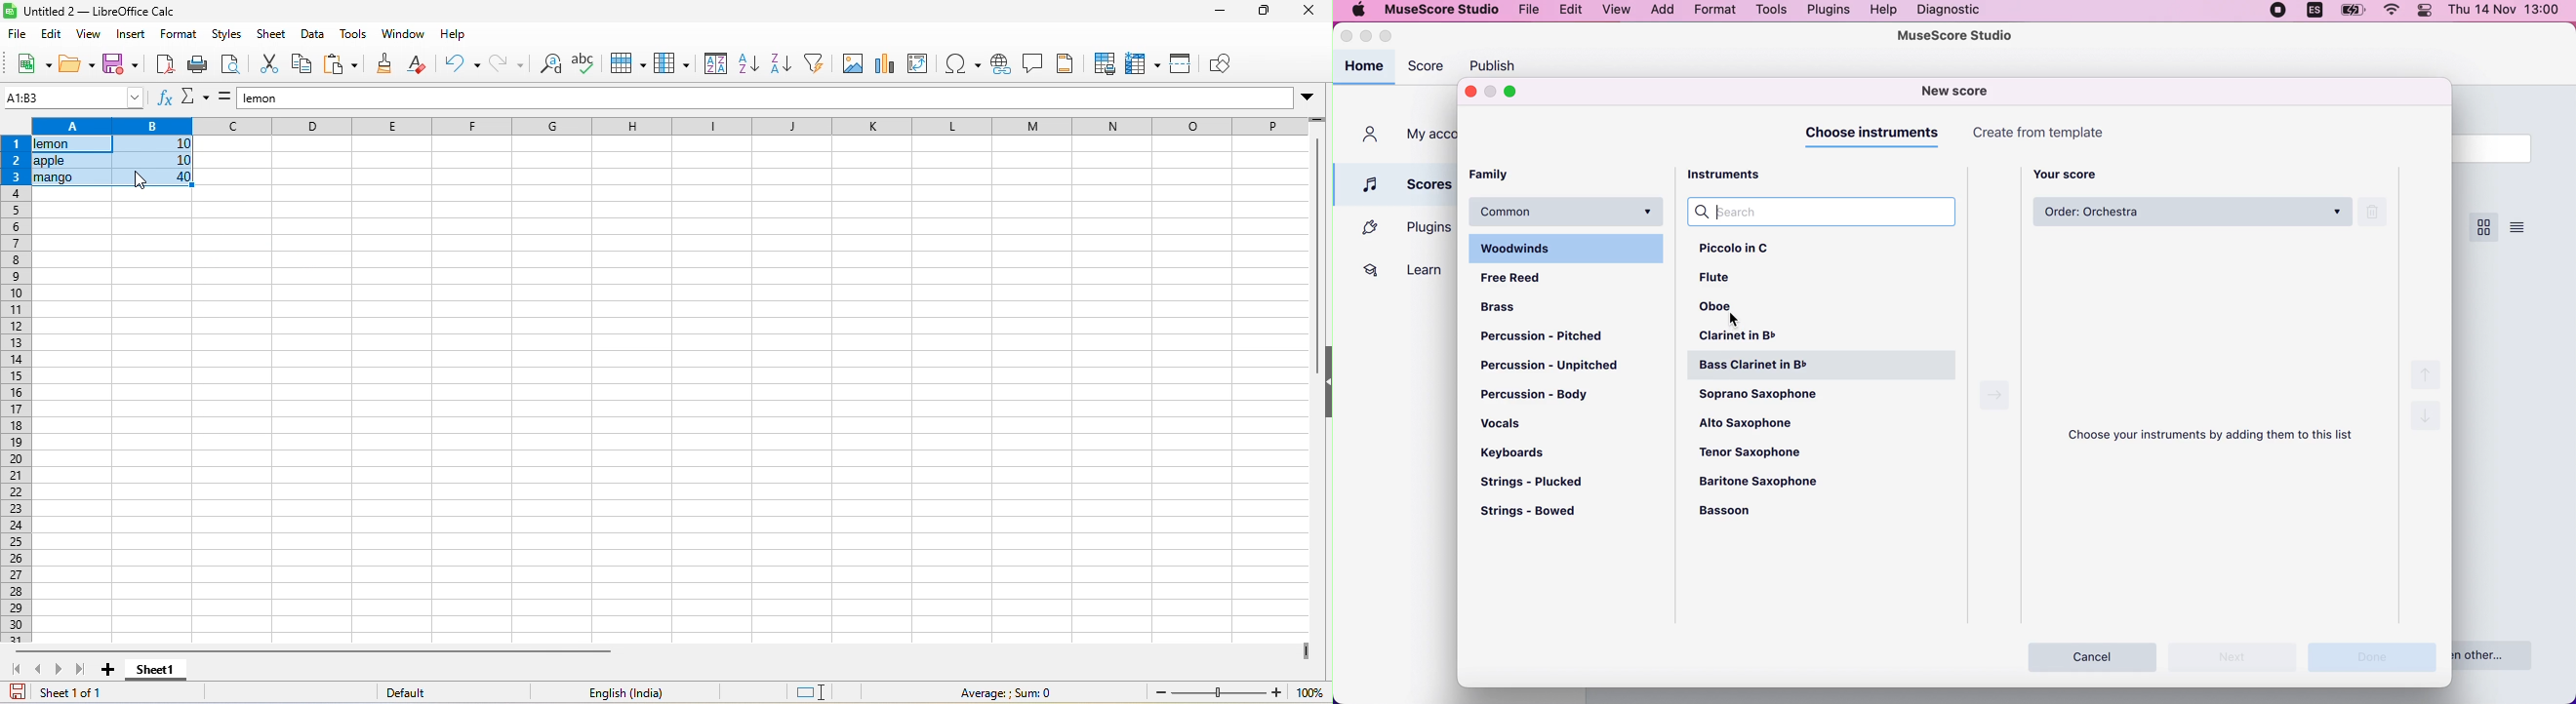  Describe the element at coordinates (1825, 366) in the screenshot. I see `bass clarinet in b` at that location.